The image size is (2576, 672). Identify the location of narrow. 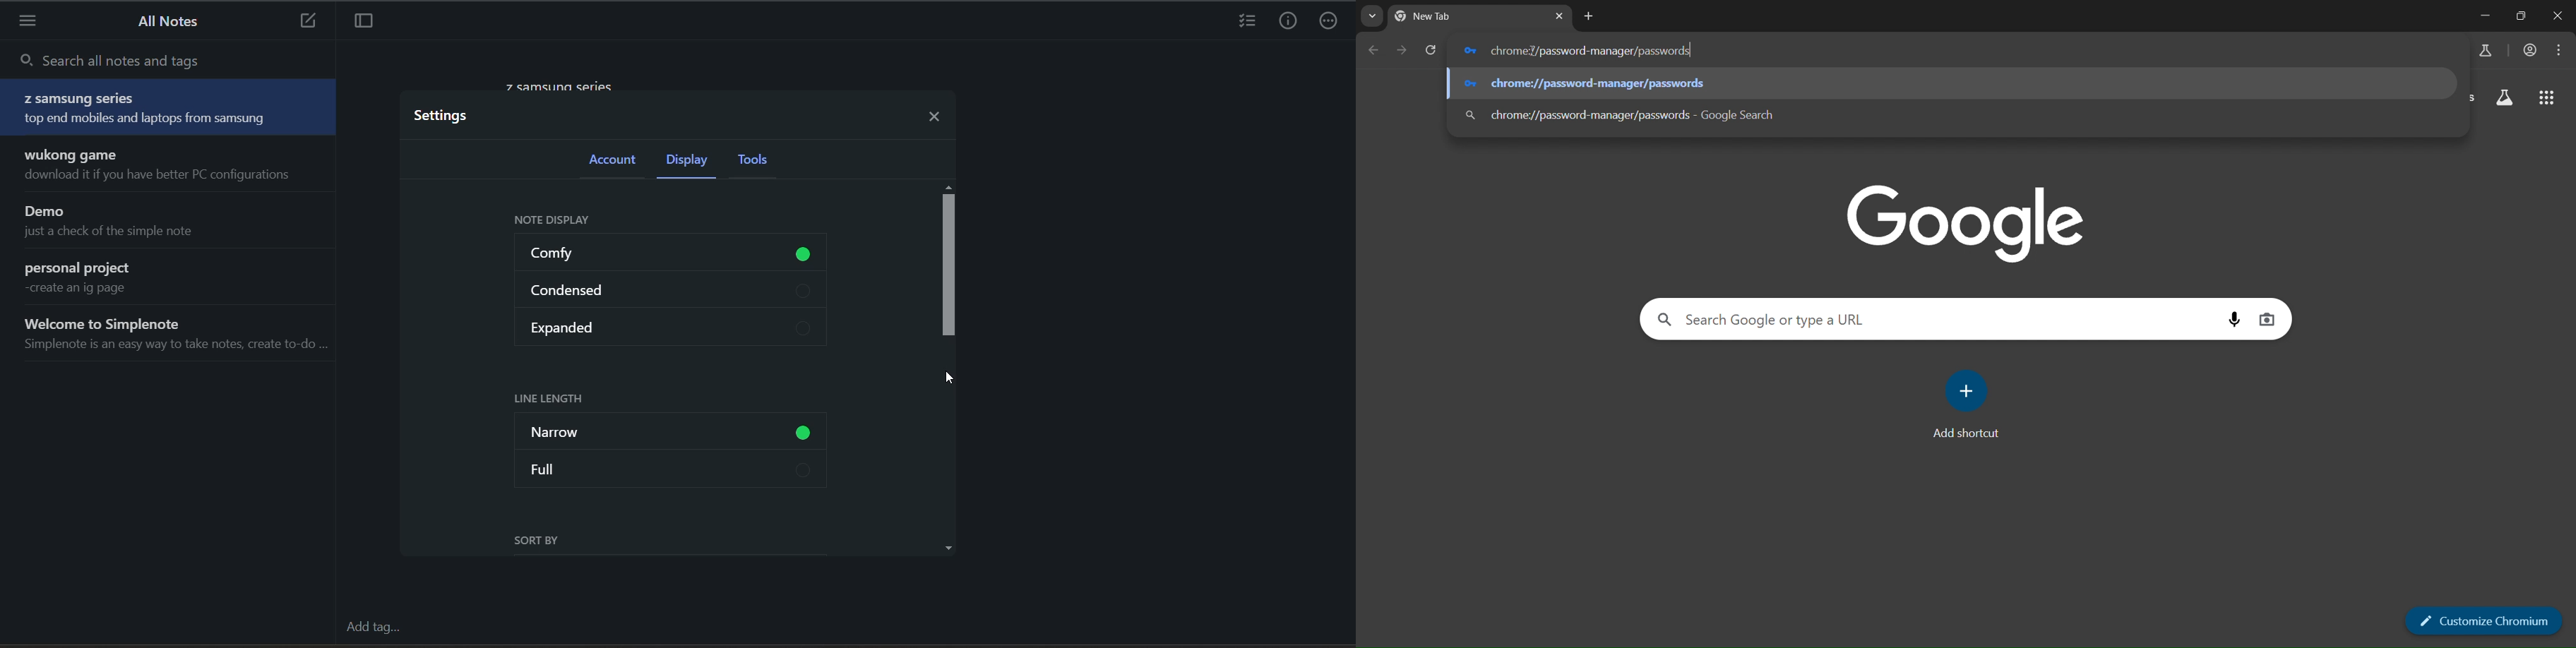
(674, 433).